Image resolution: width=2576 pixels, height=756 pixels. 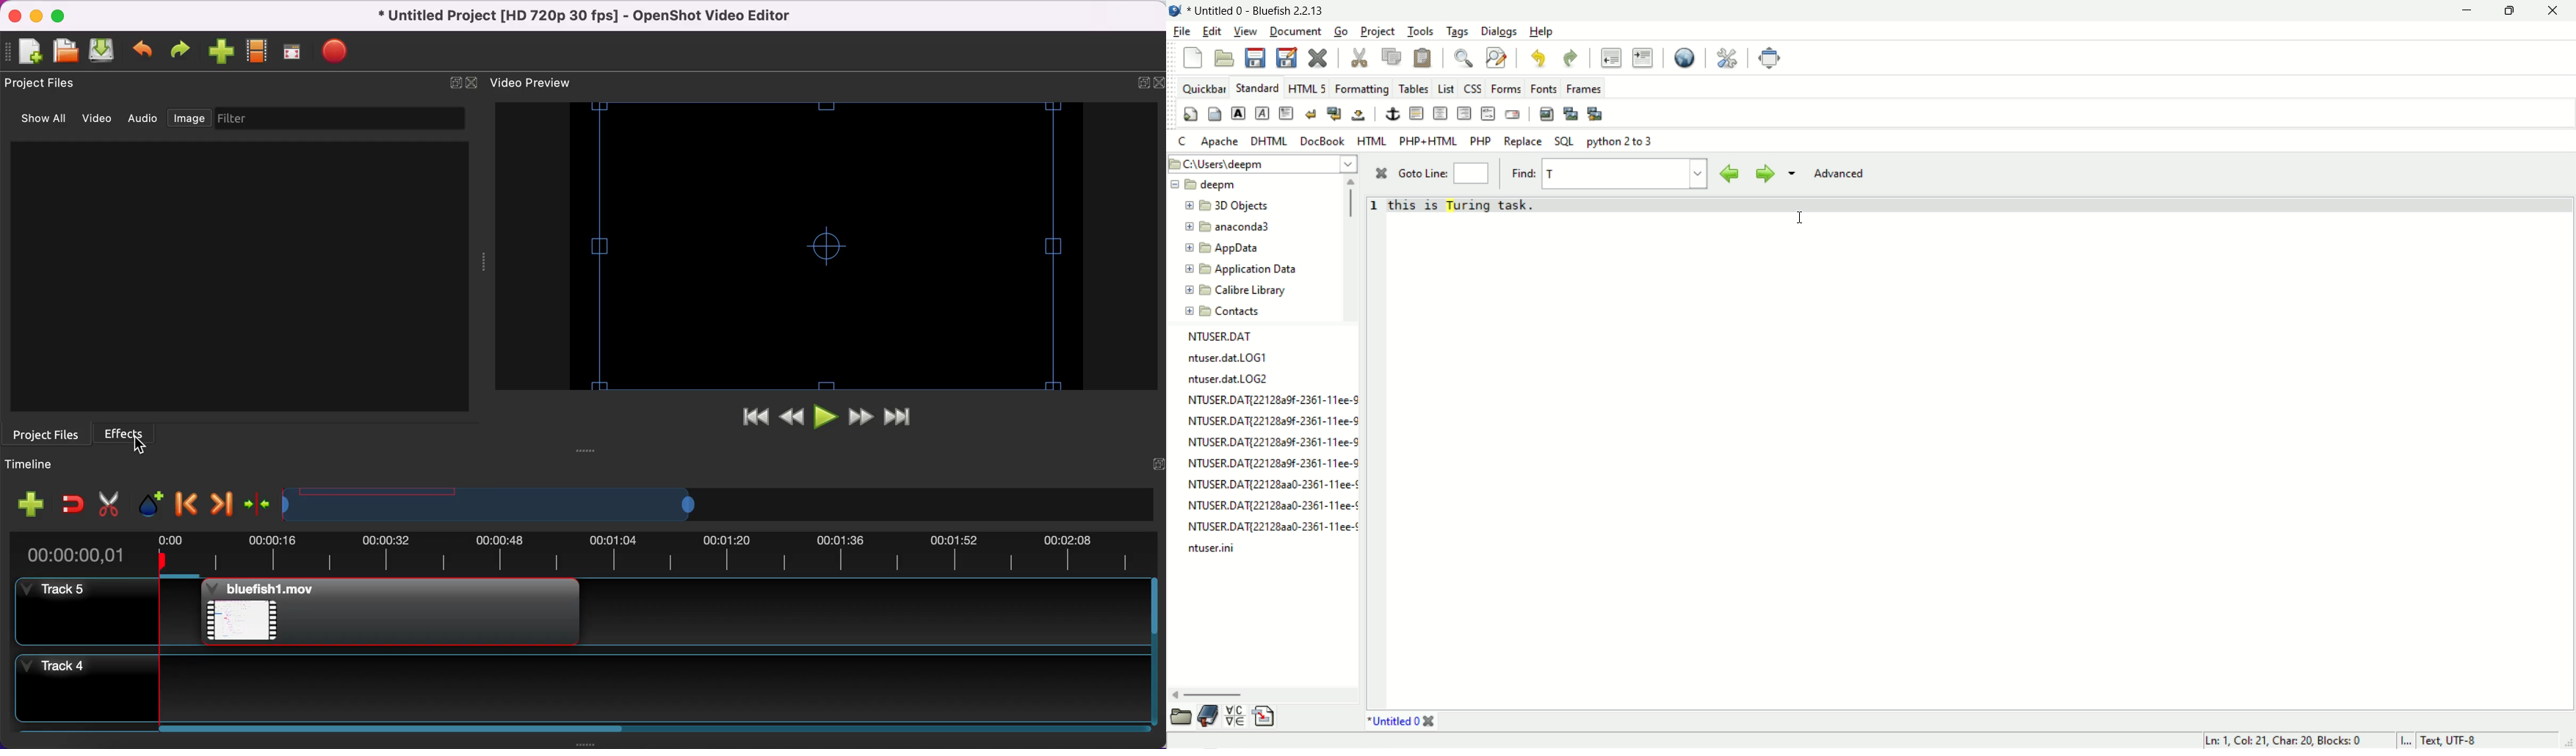 What do you see at coordinates (39, 120) in the screenshot?
I see `show all` at bounding box center [39, 120].